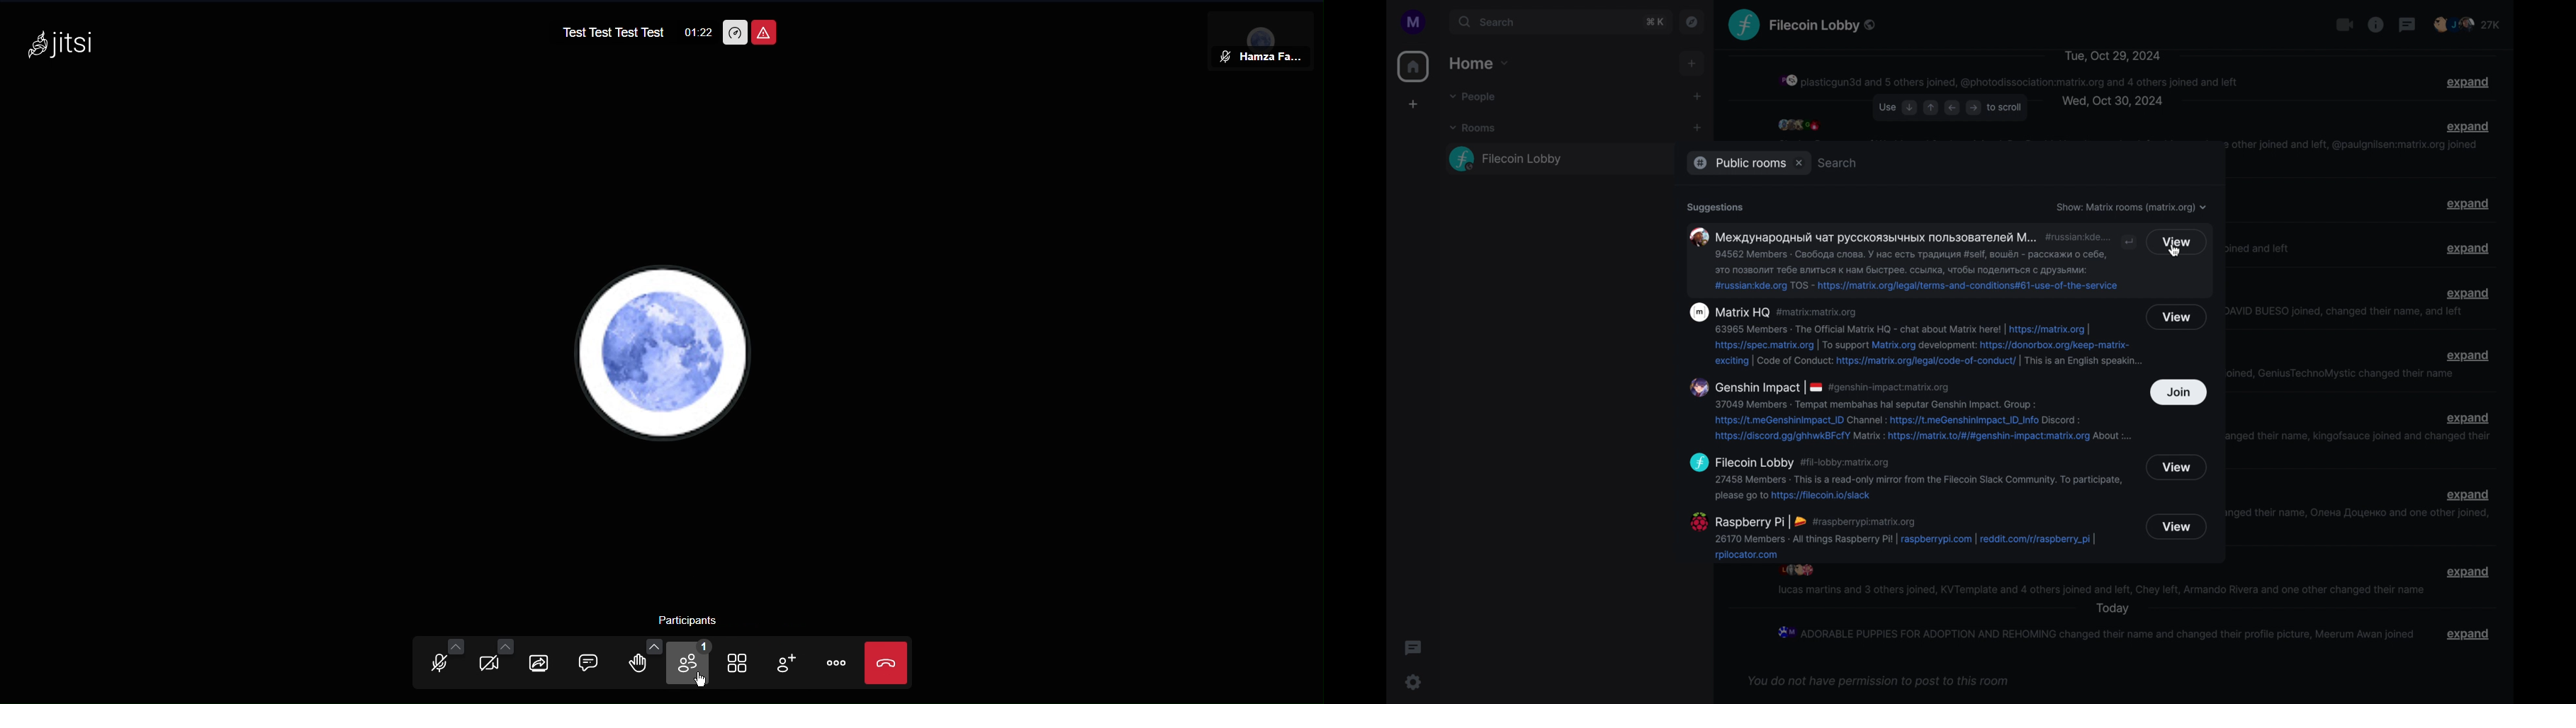 This screenshot has width=2576, height=728. What do you see at coordinates (1838, 163) in the screenshot?
I see `search` at bounding box center [1838, 163].